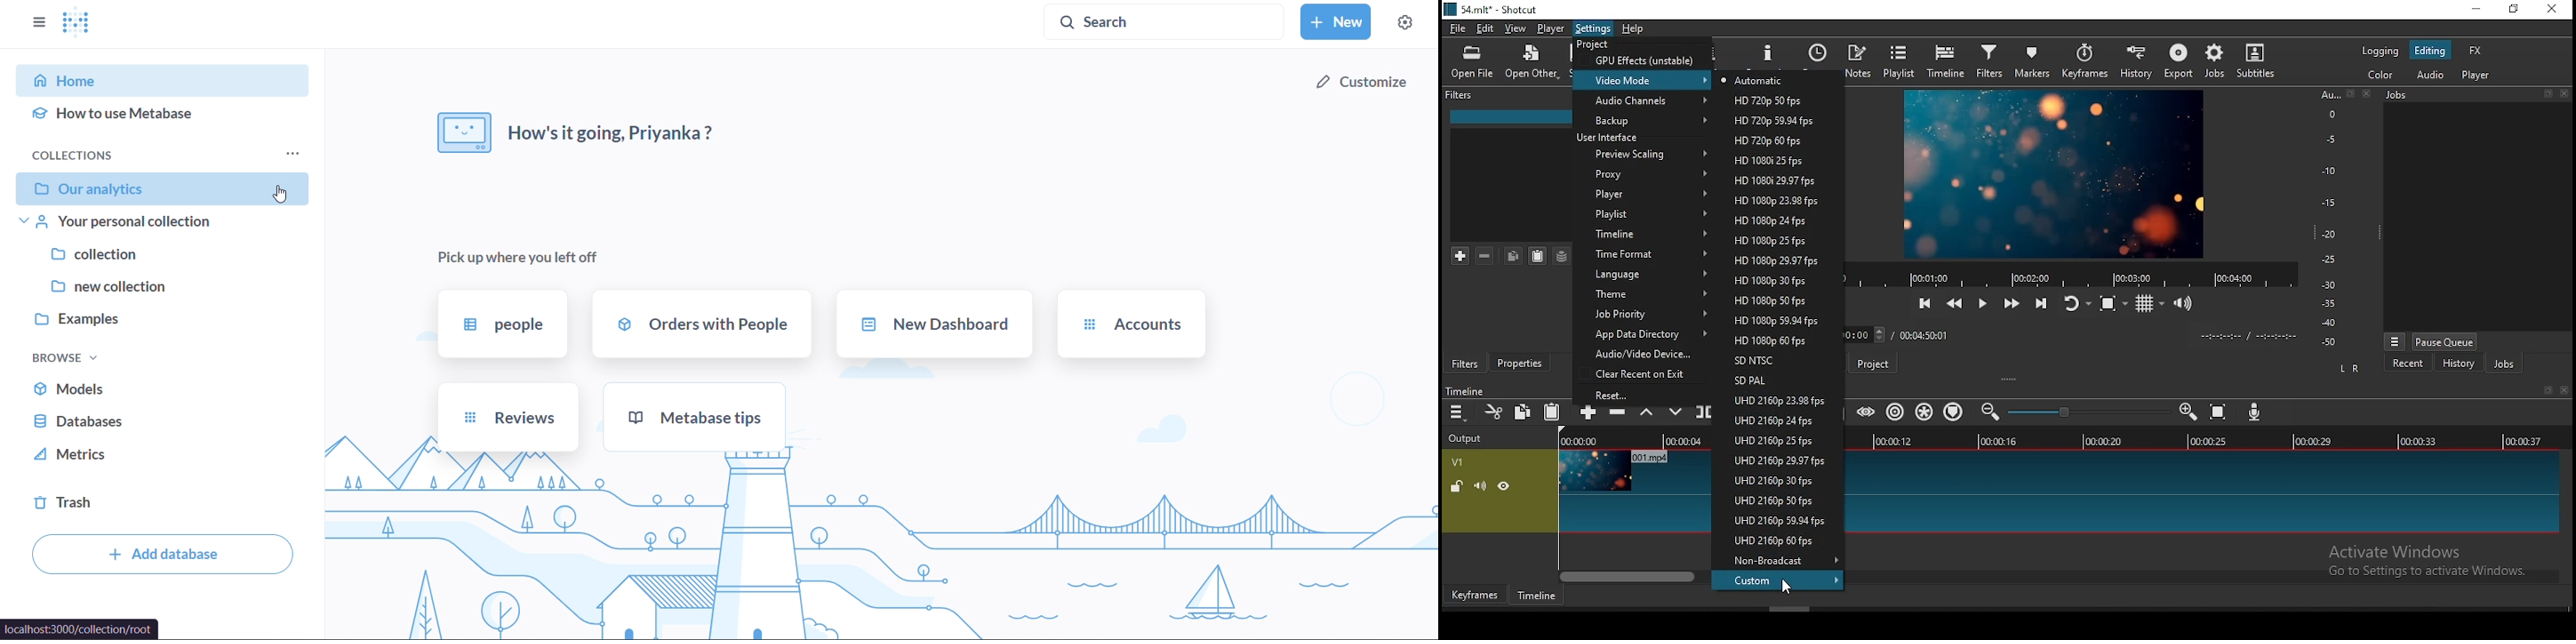  Describe the element at coordinates (1923, 337) in the screenshot. I see `total time` at that location.